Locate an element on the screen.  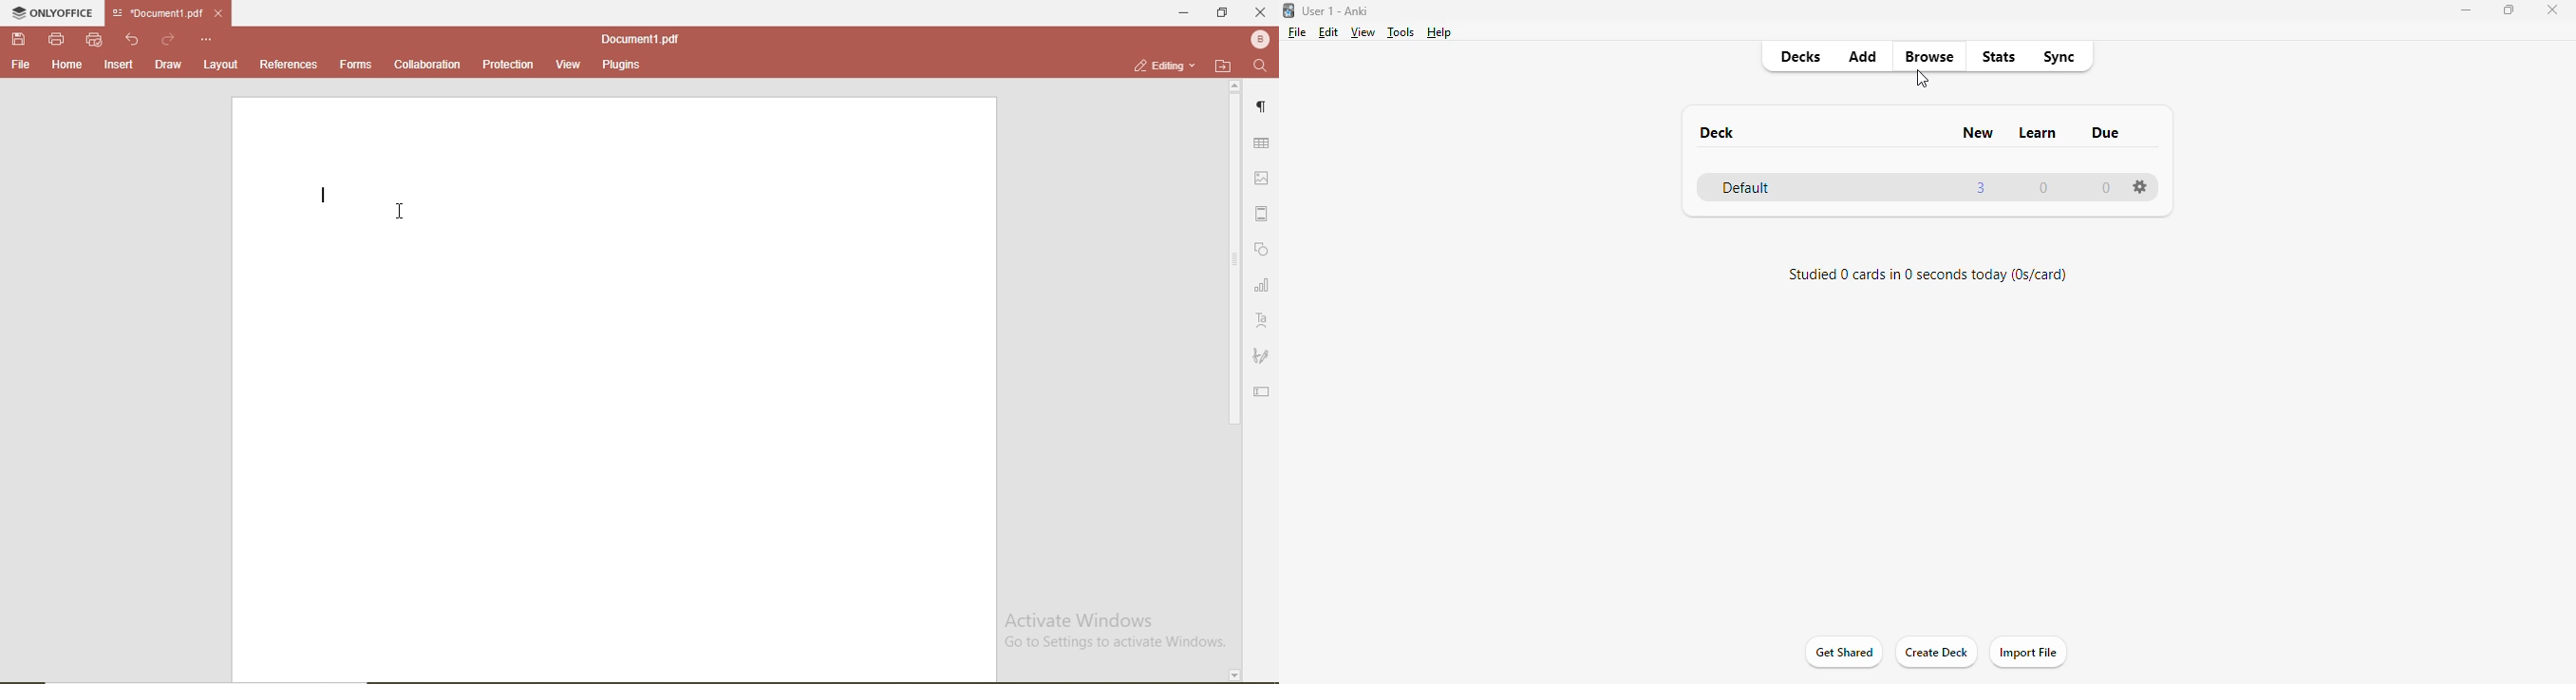
cursor is located at coordinates (1922, 78).